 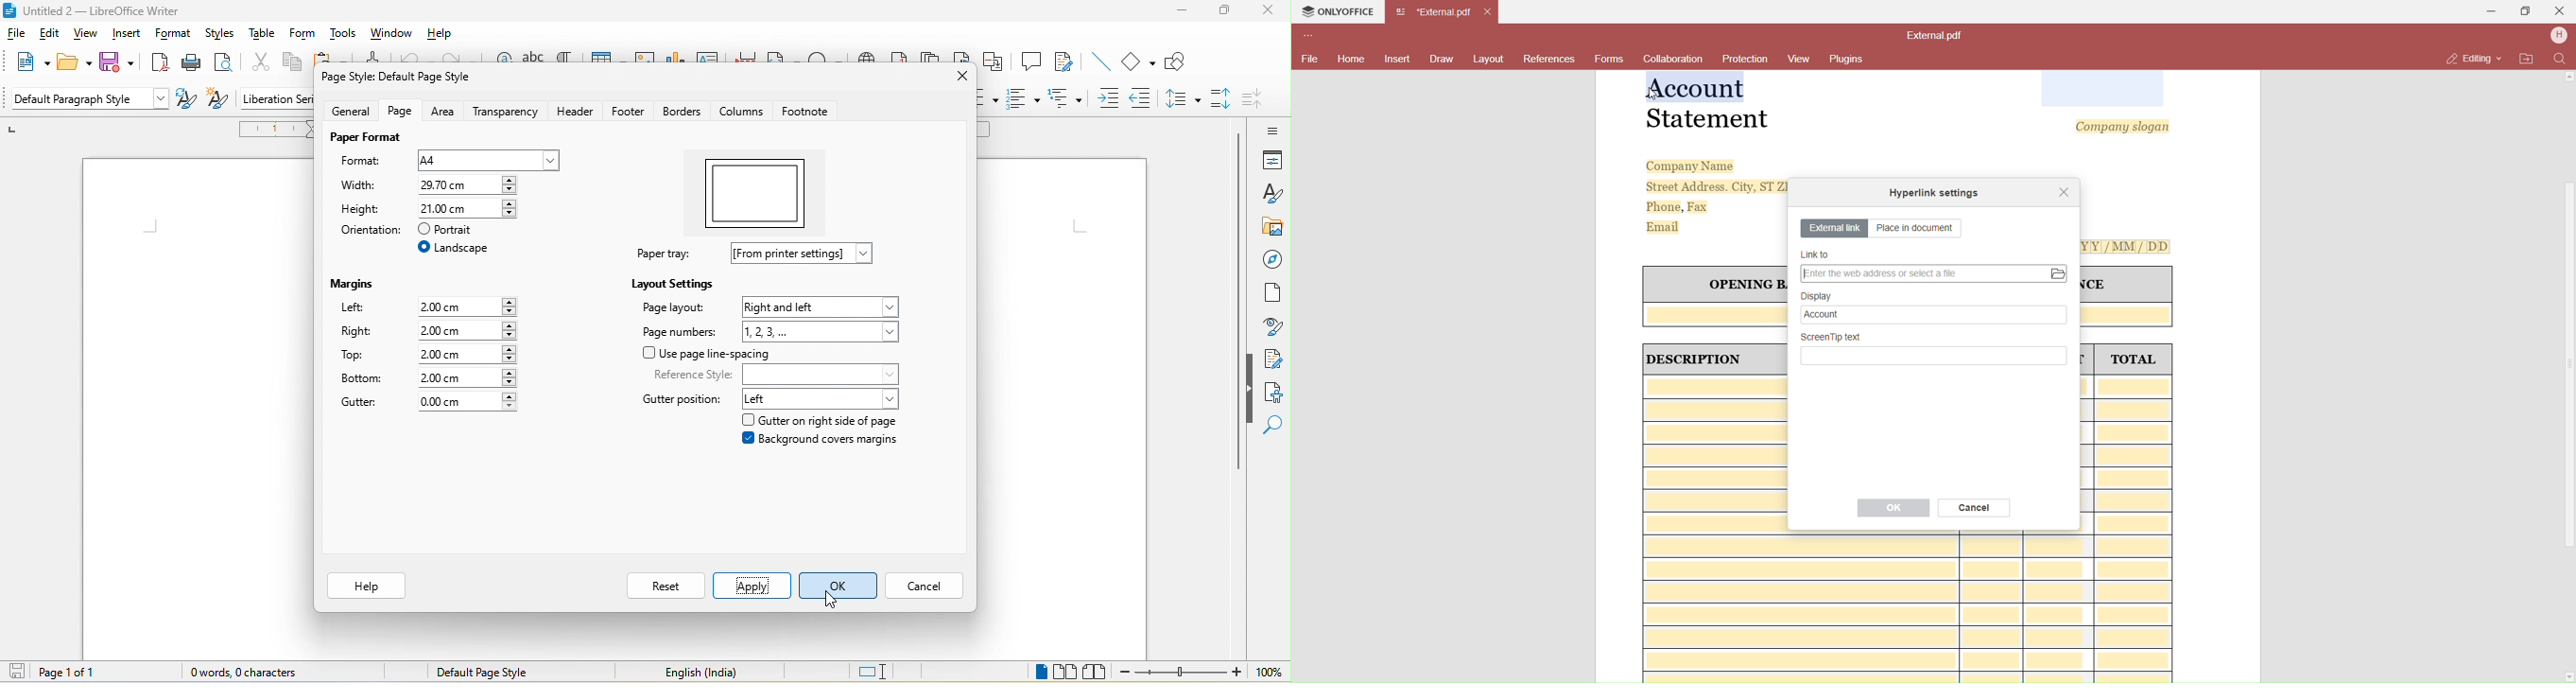 I want to click on 21.00 cm, so click(x=470, y=185).